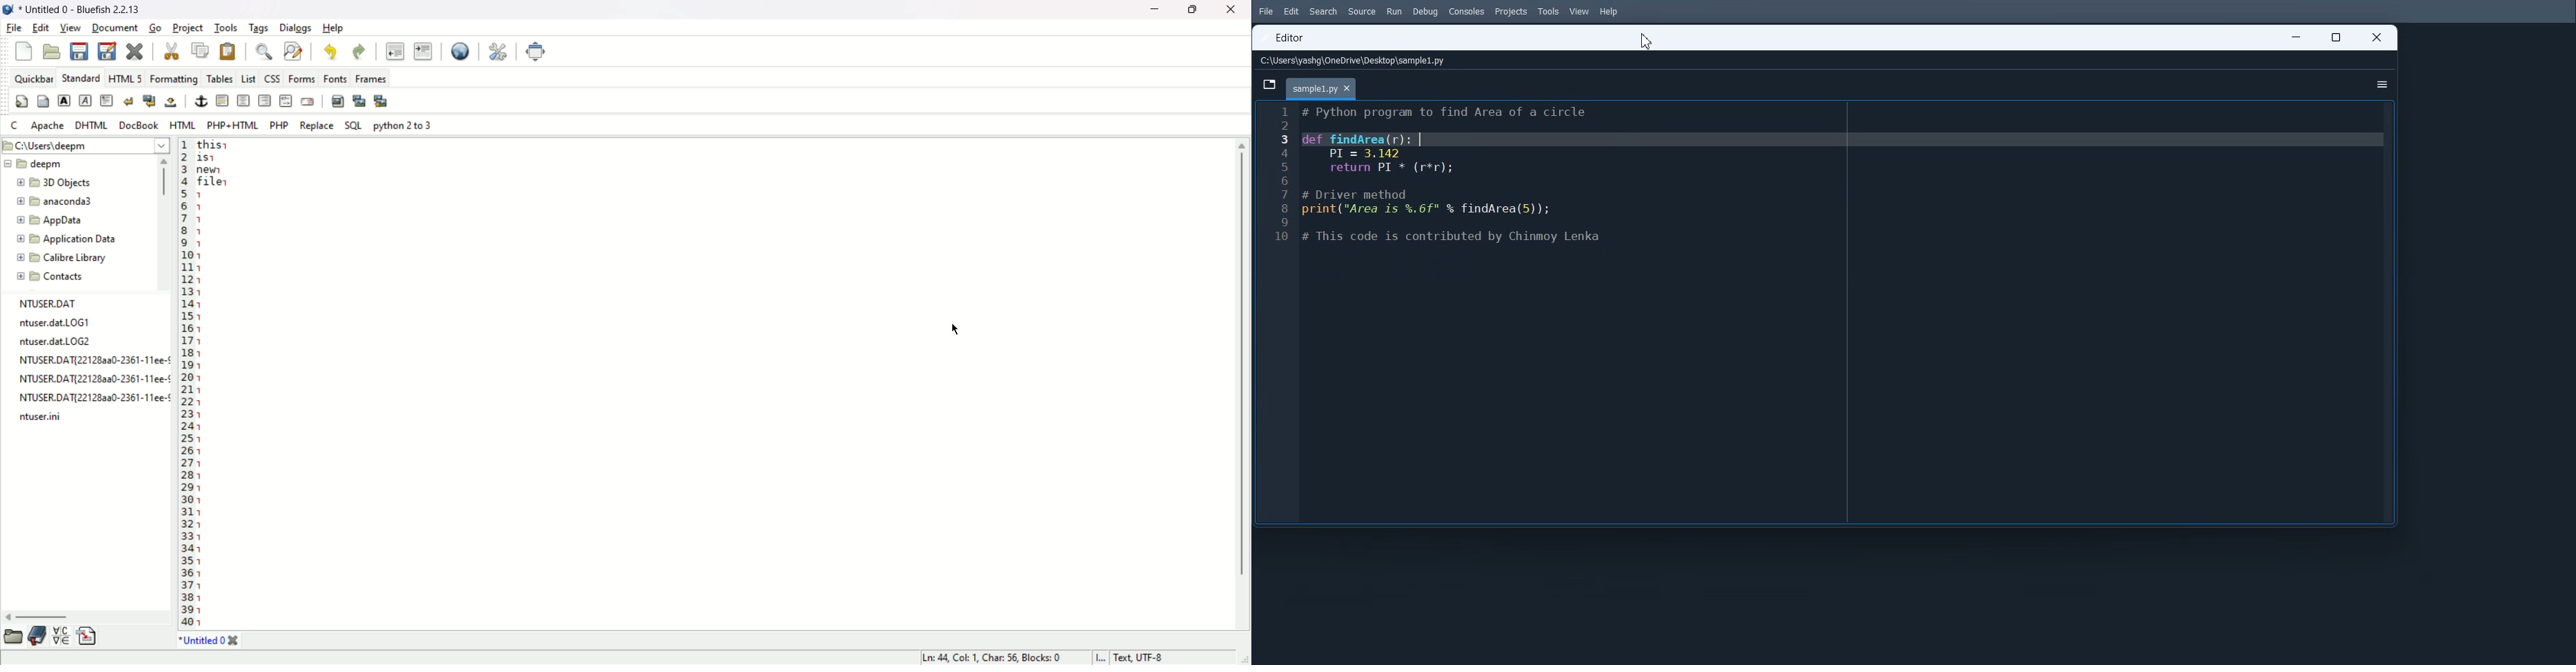 Image resolution: width=2576 pixels, height=672 pixels. Describe the element at coordinates (52, 51) in the screenshot. I see `open file` at that location.